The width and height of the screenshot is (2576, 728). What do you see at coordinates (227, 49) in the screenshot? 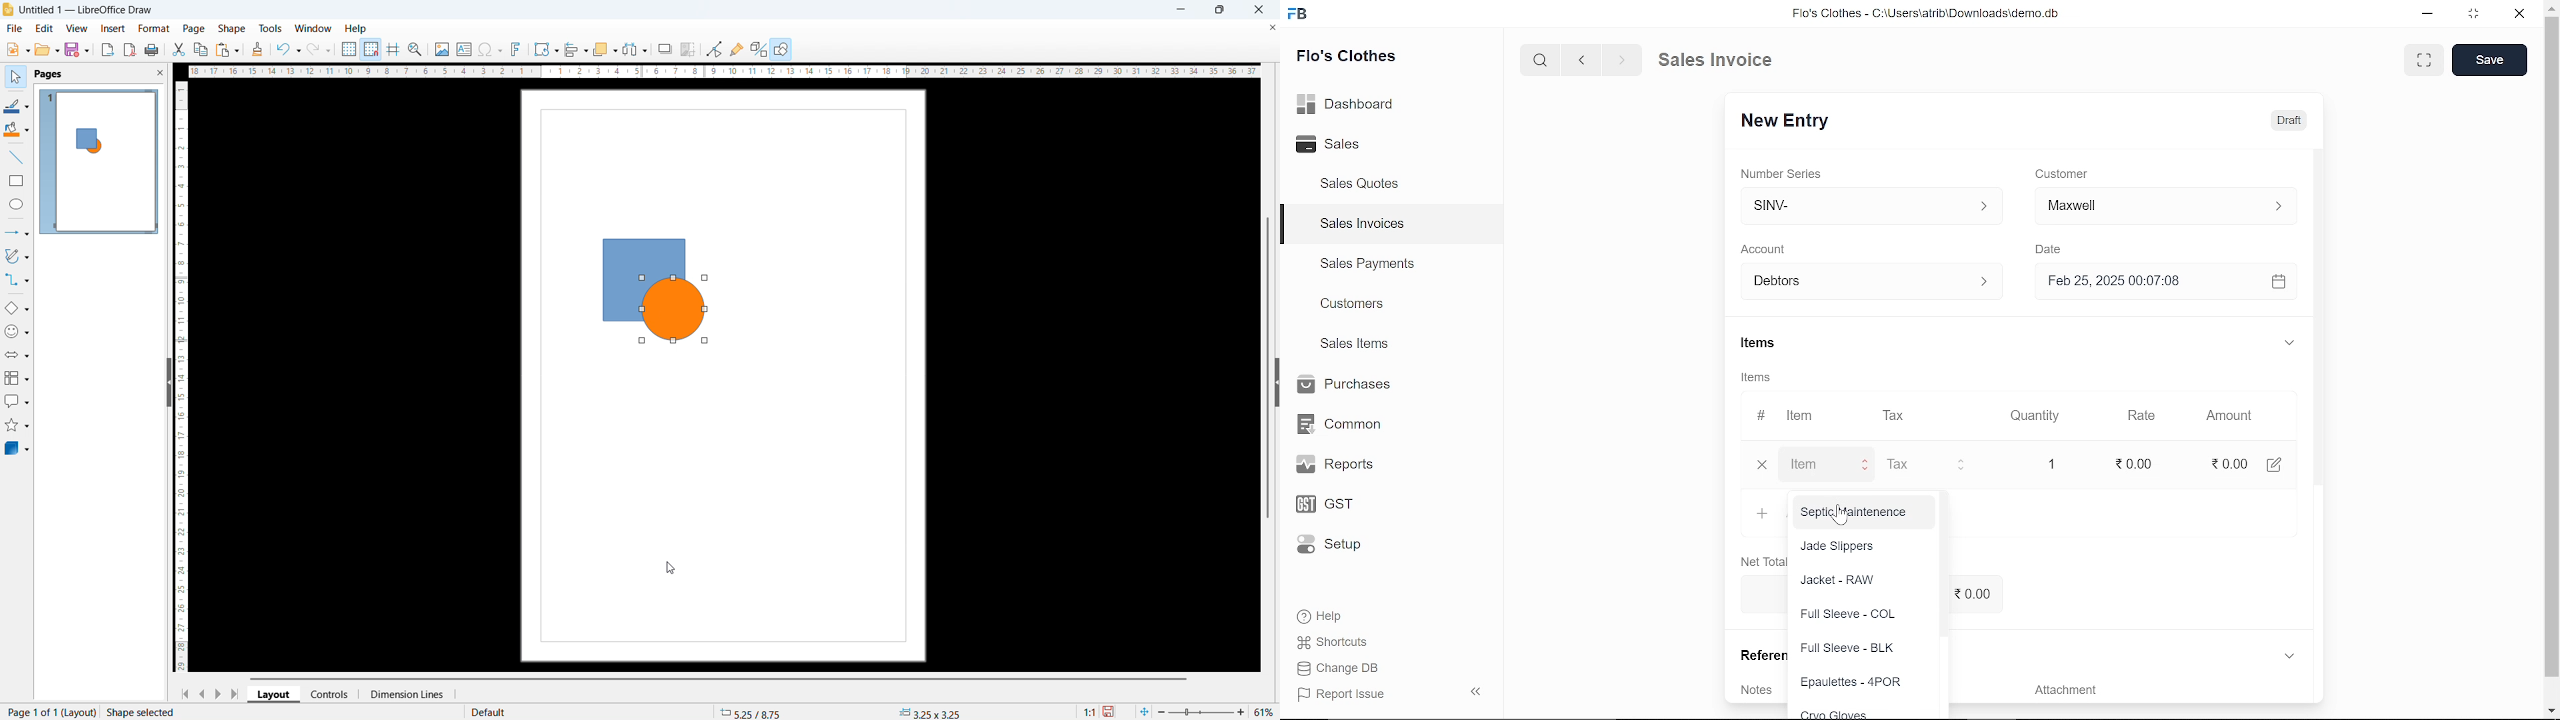
I see `paste` at bounding box center [227, 49].